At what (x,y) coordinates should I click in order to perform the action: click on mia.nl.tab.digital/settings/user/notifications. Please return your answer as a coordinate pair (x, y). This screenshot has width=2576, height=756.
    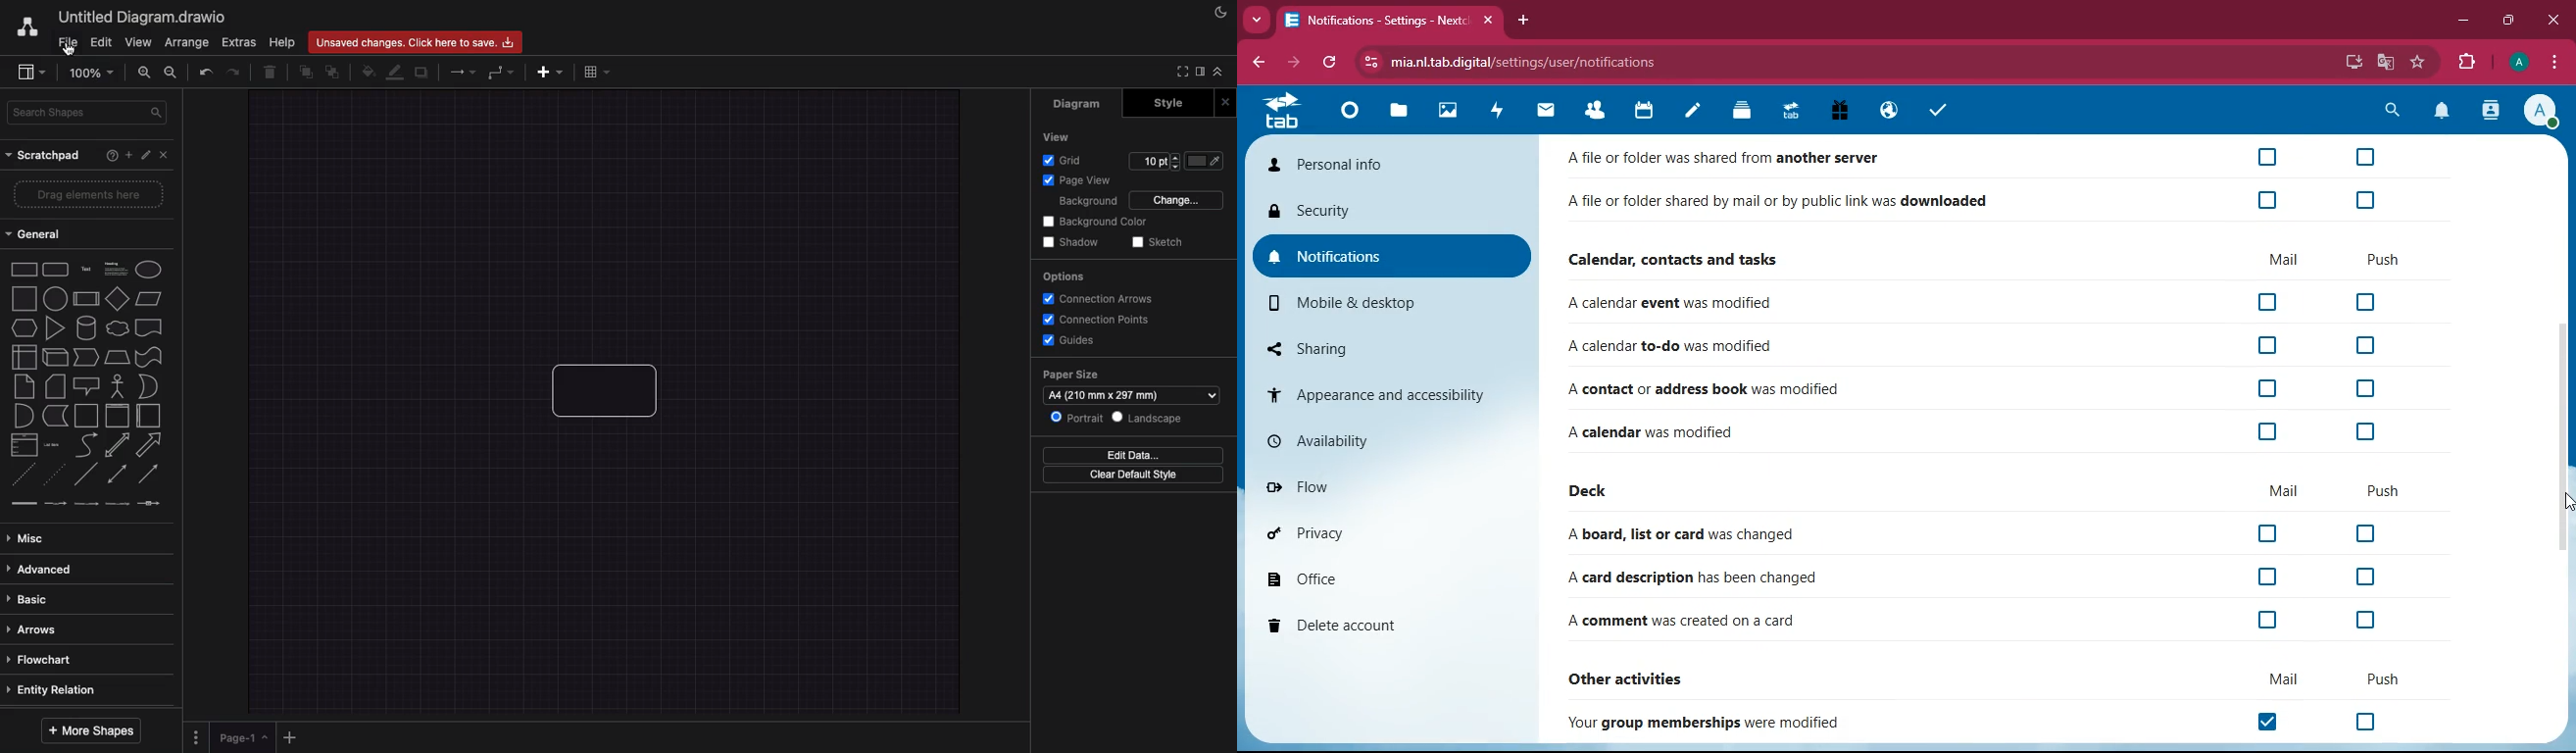
    Looking at the image, I should click on (1534, 62).